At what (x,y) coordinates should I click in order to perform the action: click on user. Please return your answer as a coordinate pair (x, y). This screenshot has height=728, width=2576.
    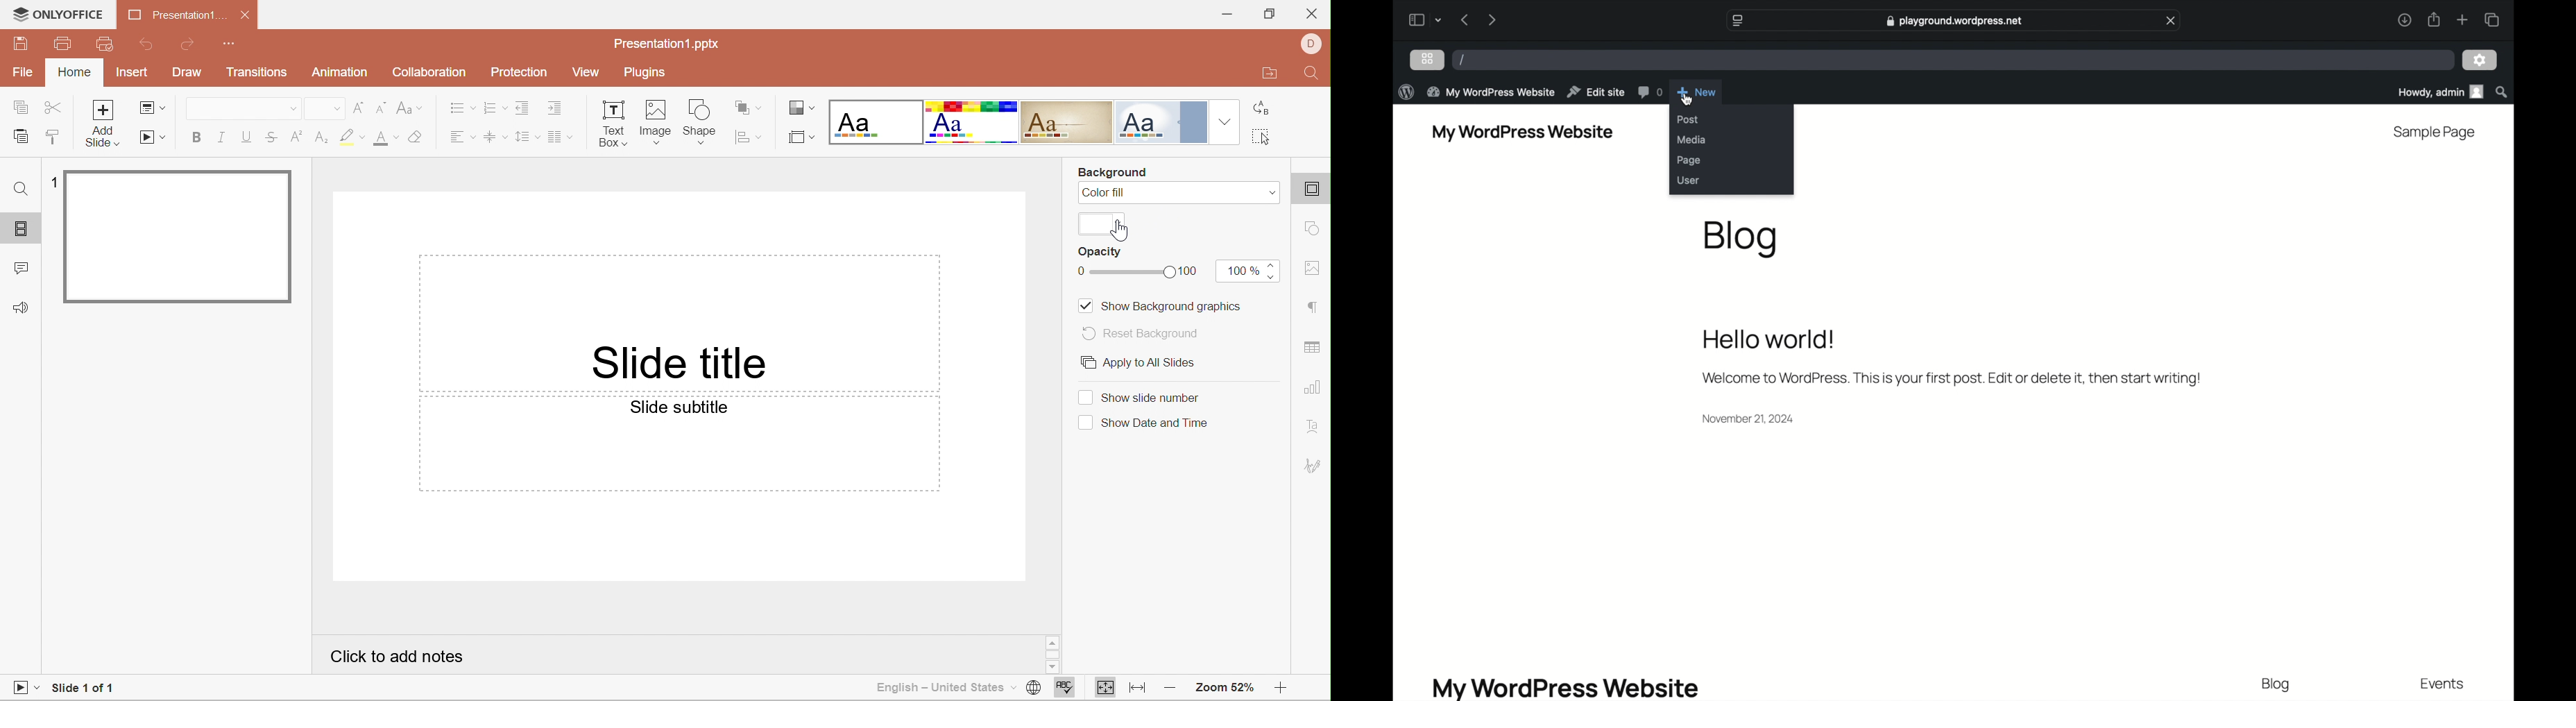
    Looking at the image, I should click on (1689, 180).